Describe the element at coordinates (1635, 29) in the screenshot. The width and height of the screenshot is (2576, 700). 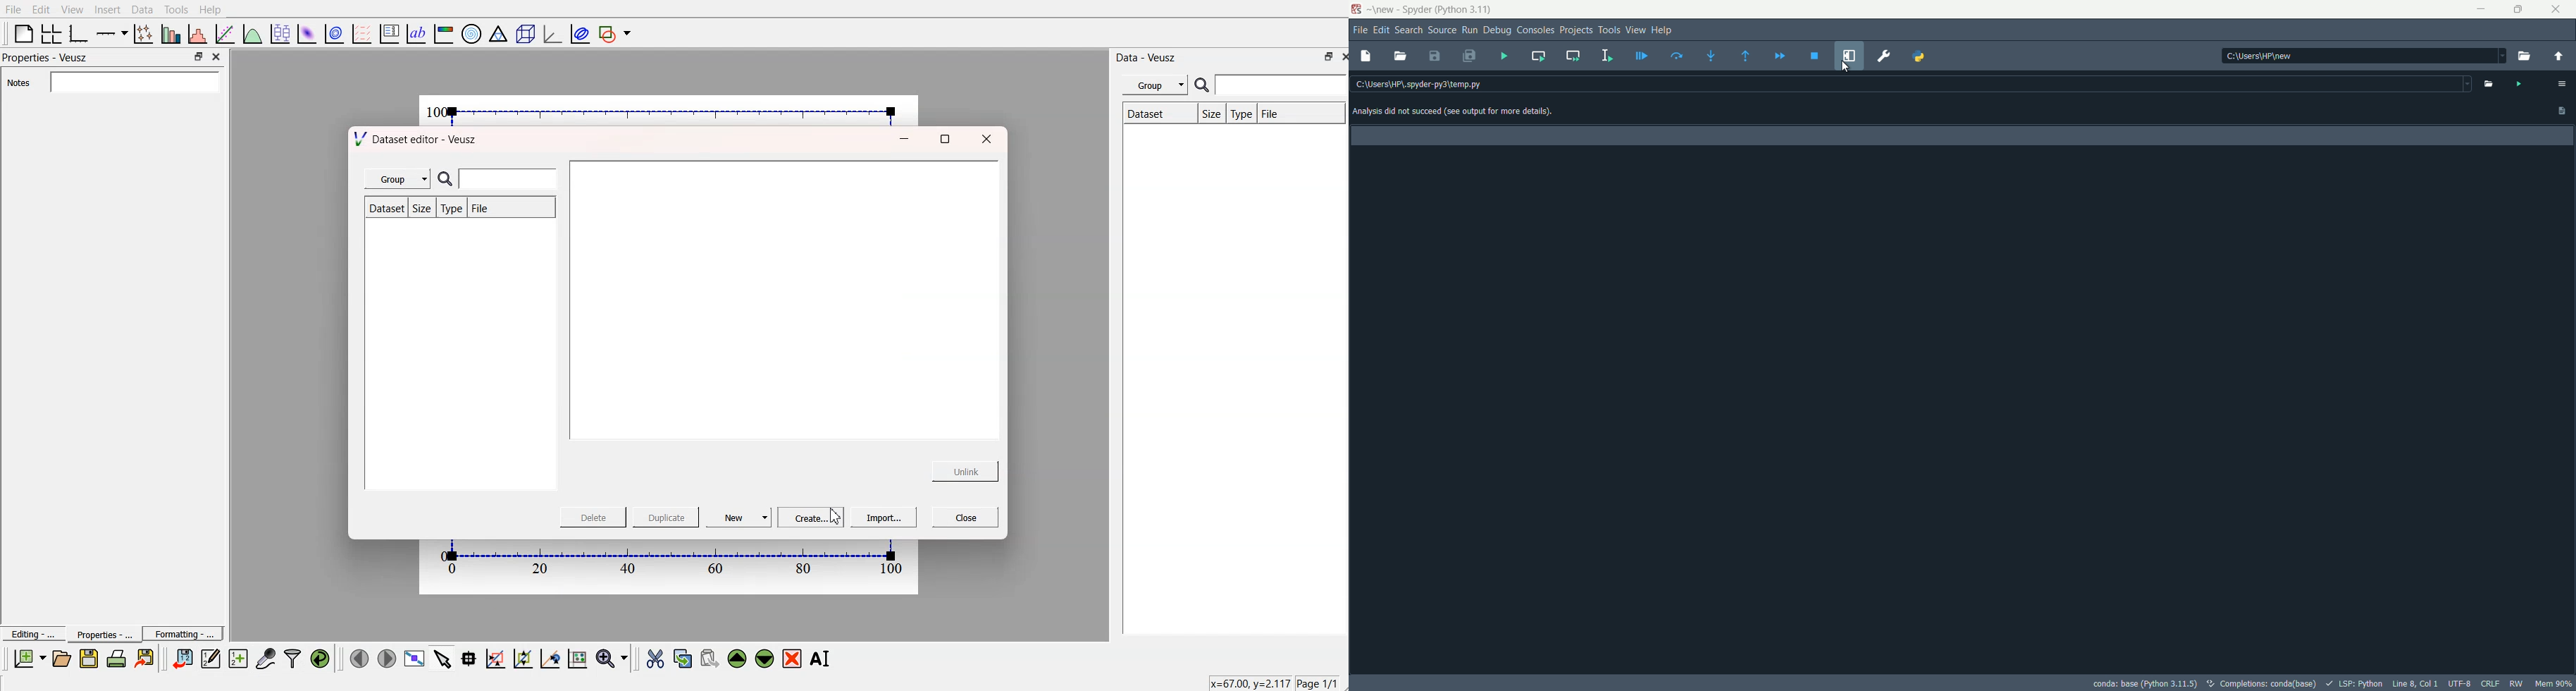
I see `view menu` at that location.